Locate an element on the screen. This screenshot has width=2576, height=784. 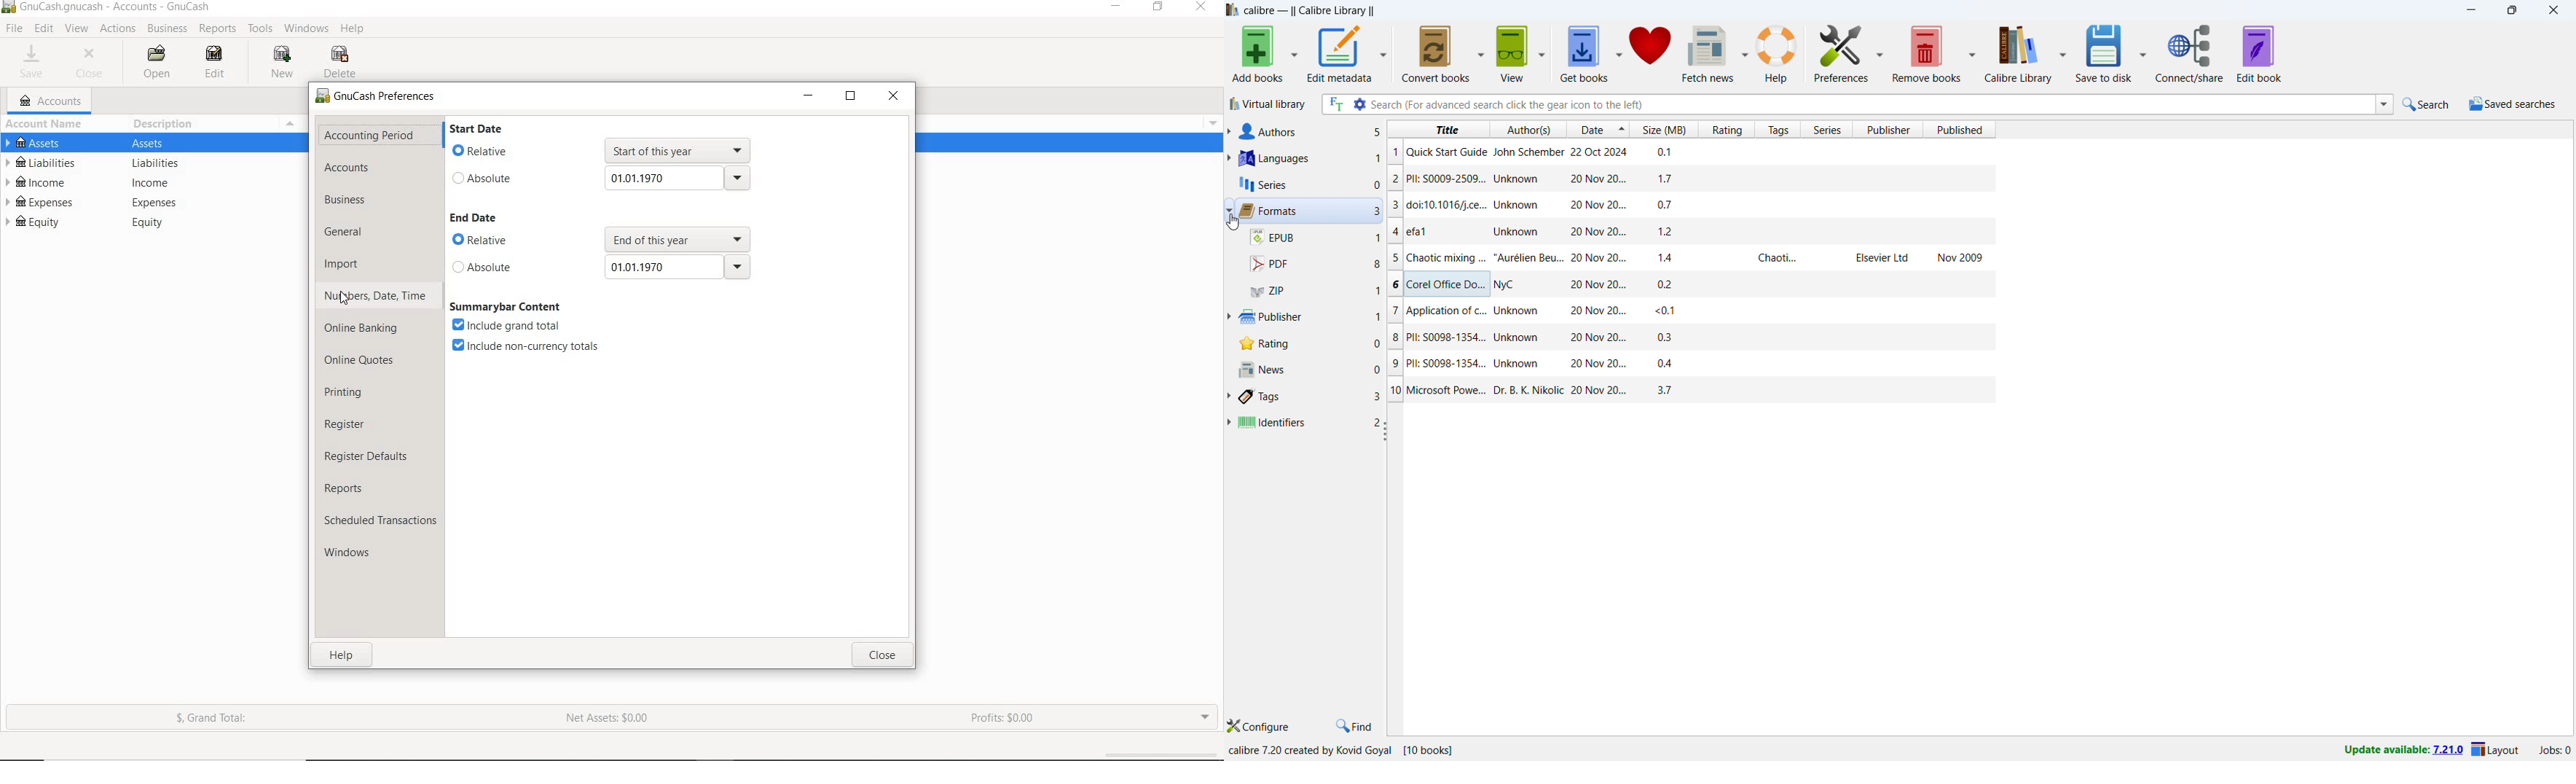
one book entry is located at coordinates (1687, 257).